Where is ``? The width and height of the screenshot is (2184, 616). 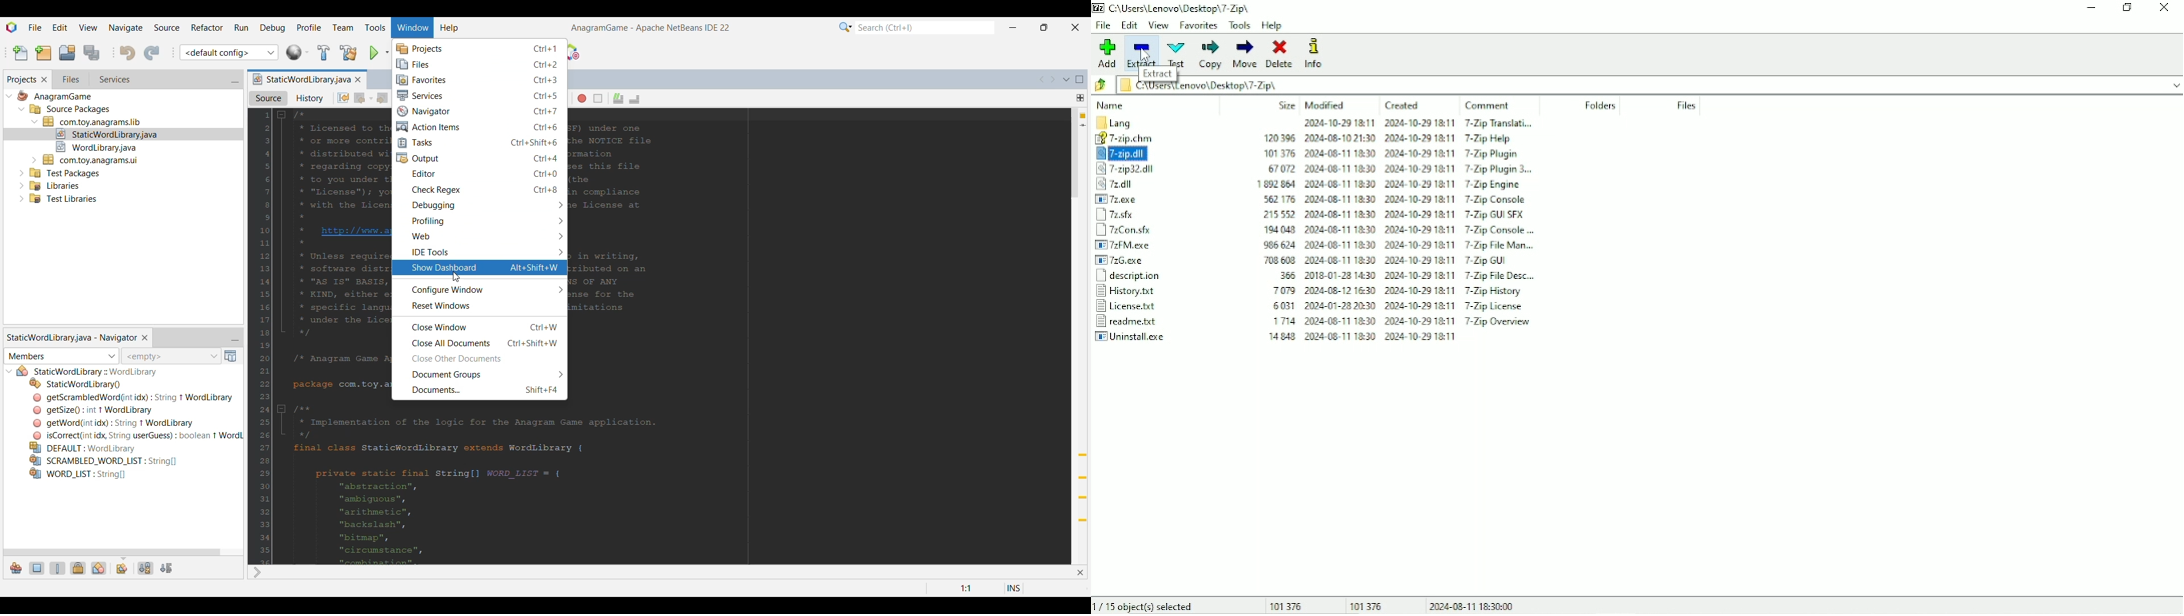
 is located at coordinates (1159, 71).